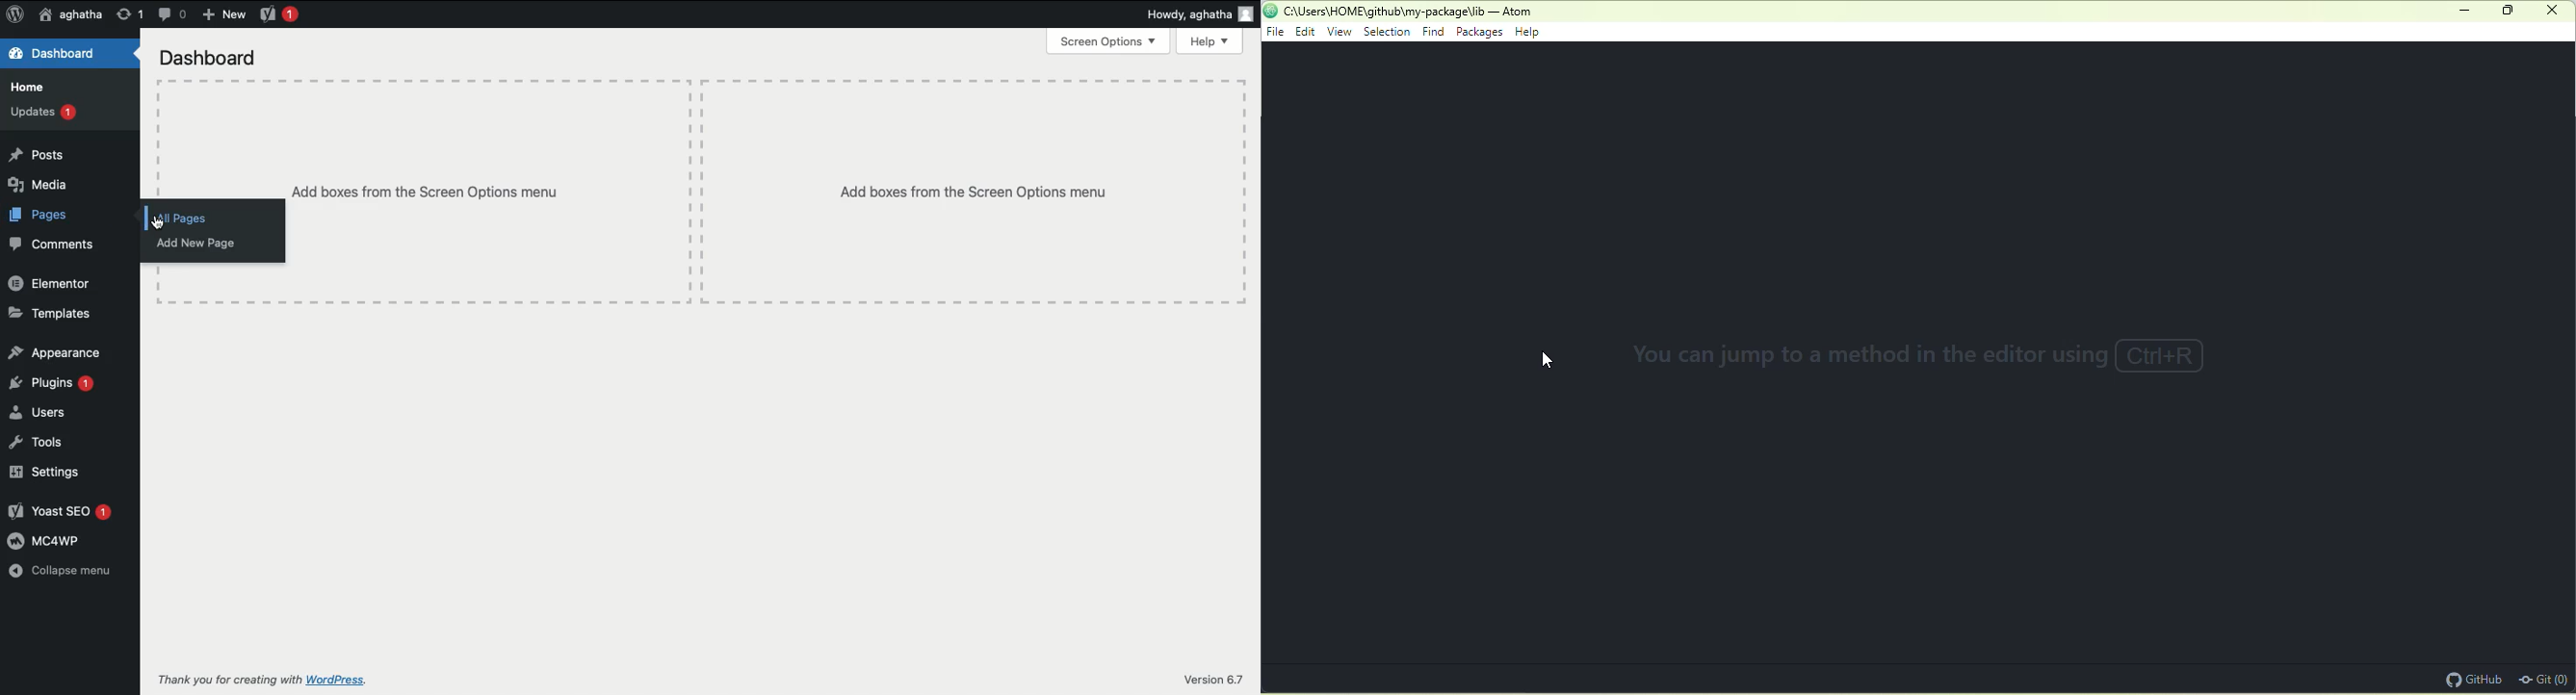  What do you see at coordinates (181, 217) in the screenshot?
I see `All pages` at bounding box center [181, 217].